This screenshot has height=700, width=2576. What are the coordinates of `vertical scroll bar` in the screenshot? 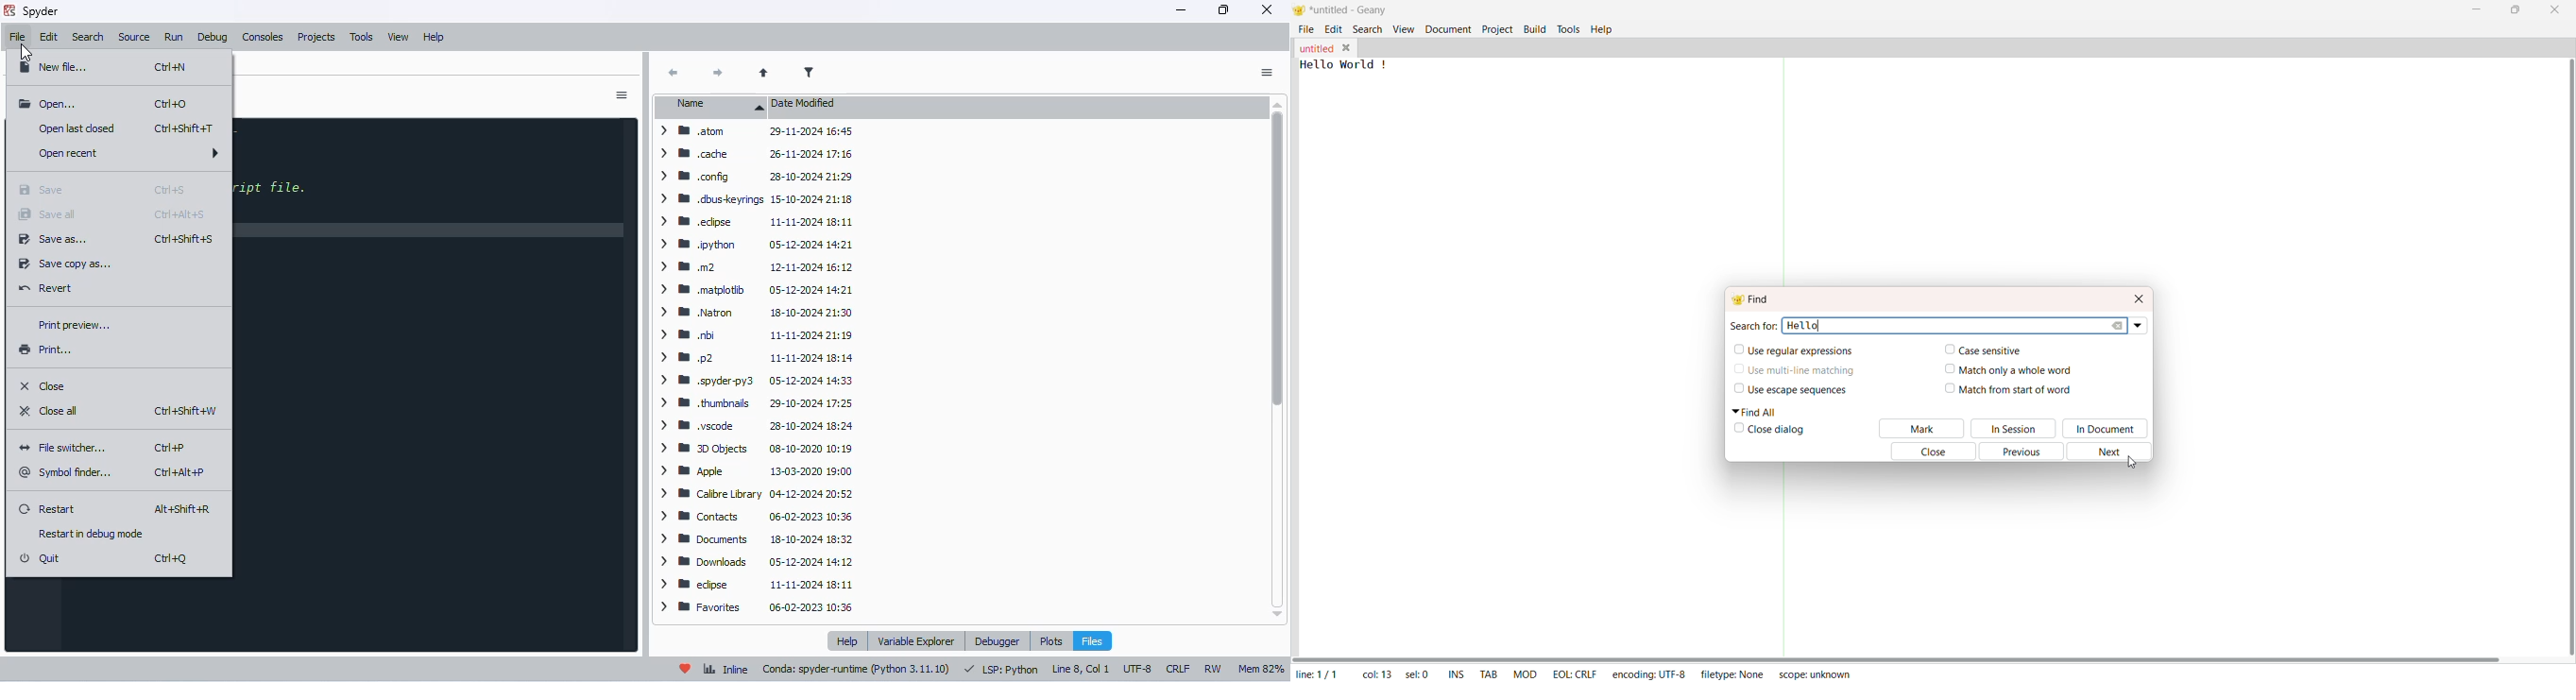 It's located at (1274, 358).